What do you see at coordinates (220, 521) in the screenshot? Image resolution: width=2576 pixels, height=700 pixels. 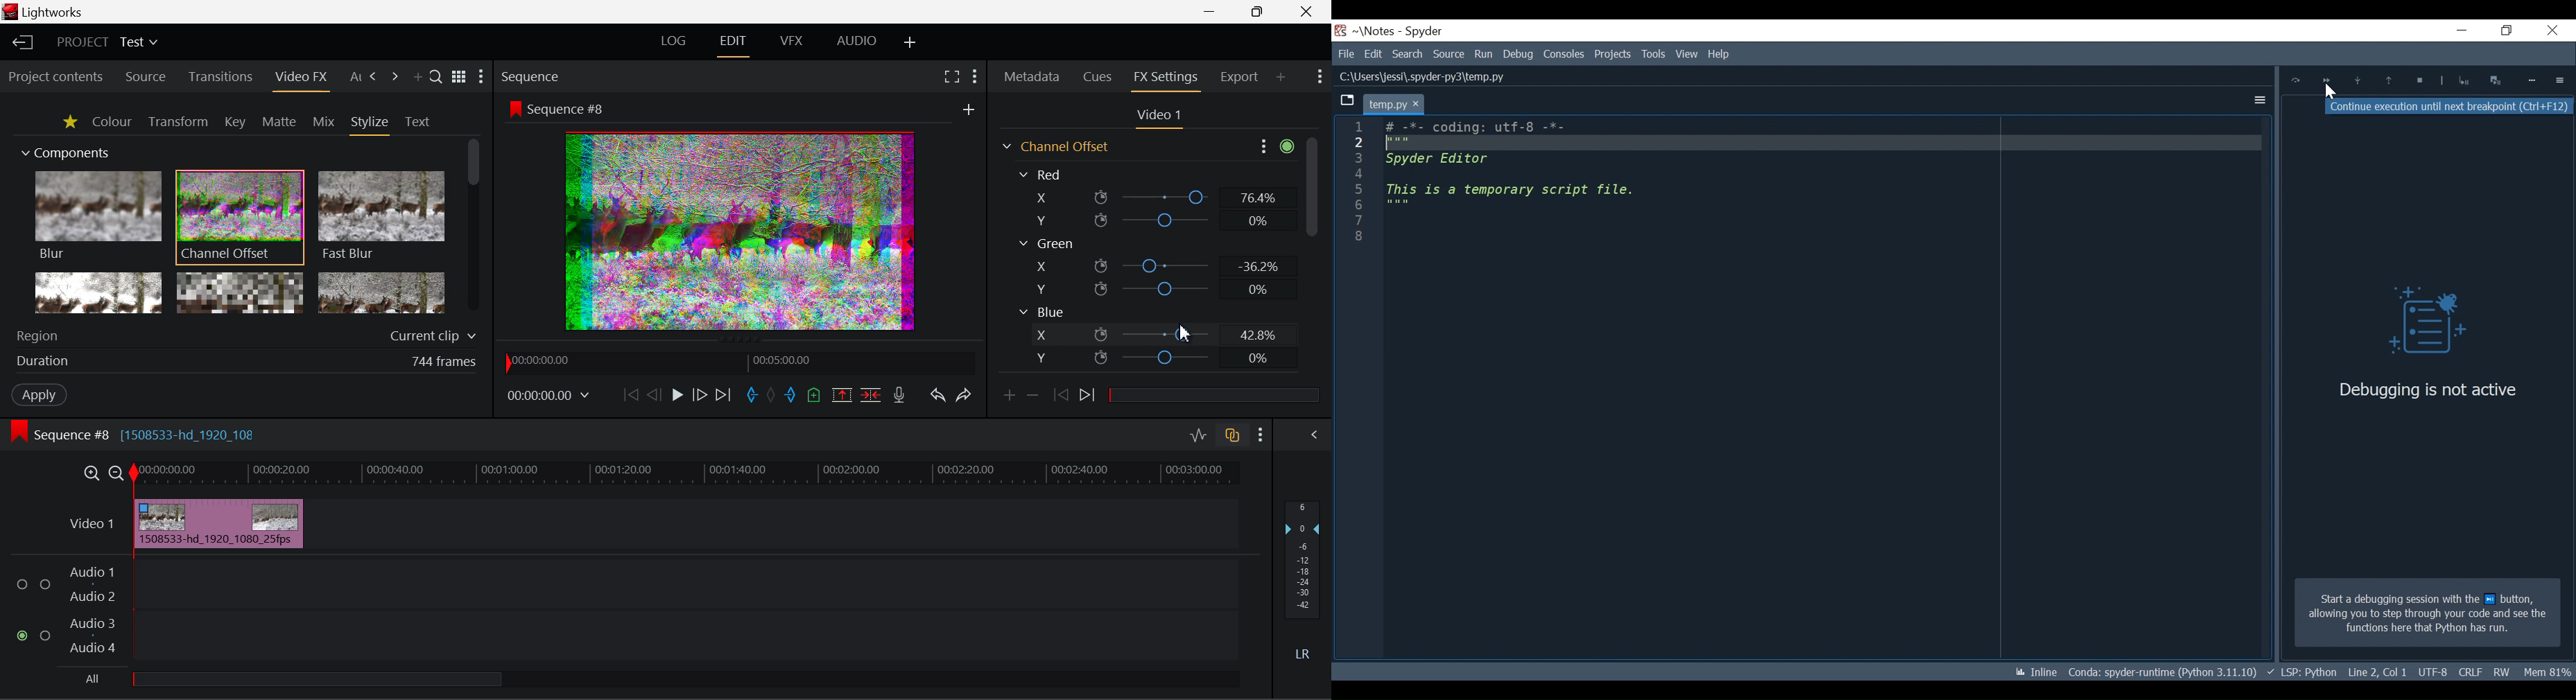 I see `Effect Applied` at bounding box center [220, 521].